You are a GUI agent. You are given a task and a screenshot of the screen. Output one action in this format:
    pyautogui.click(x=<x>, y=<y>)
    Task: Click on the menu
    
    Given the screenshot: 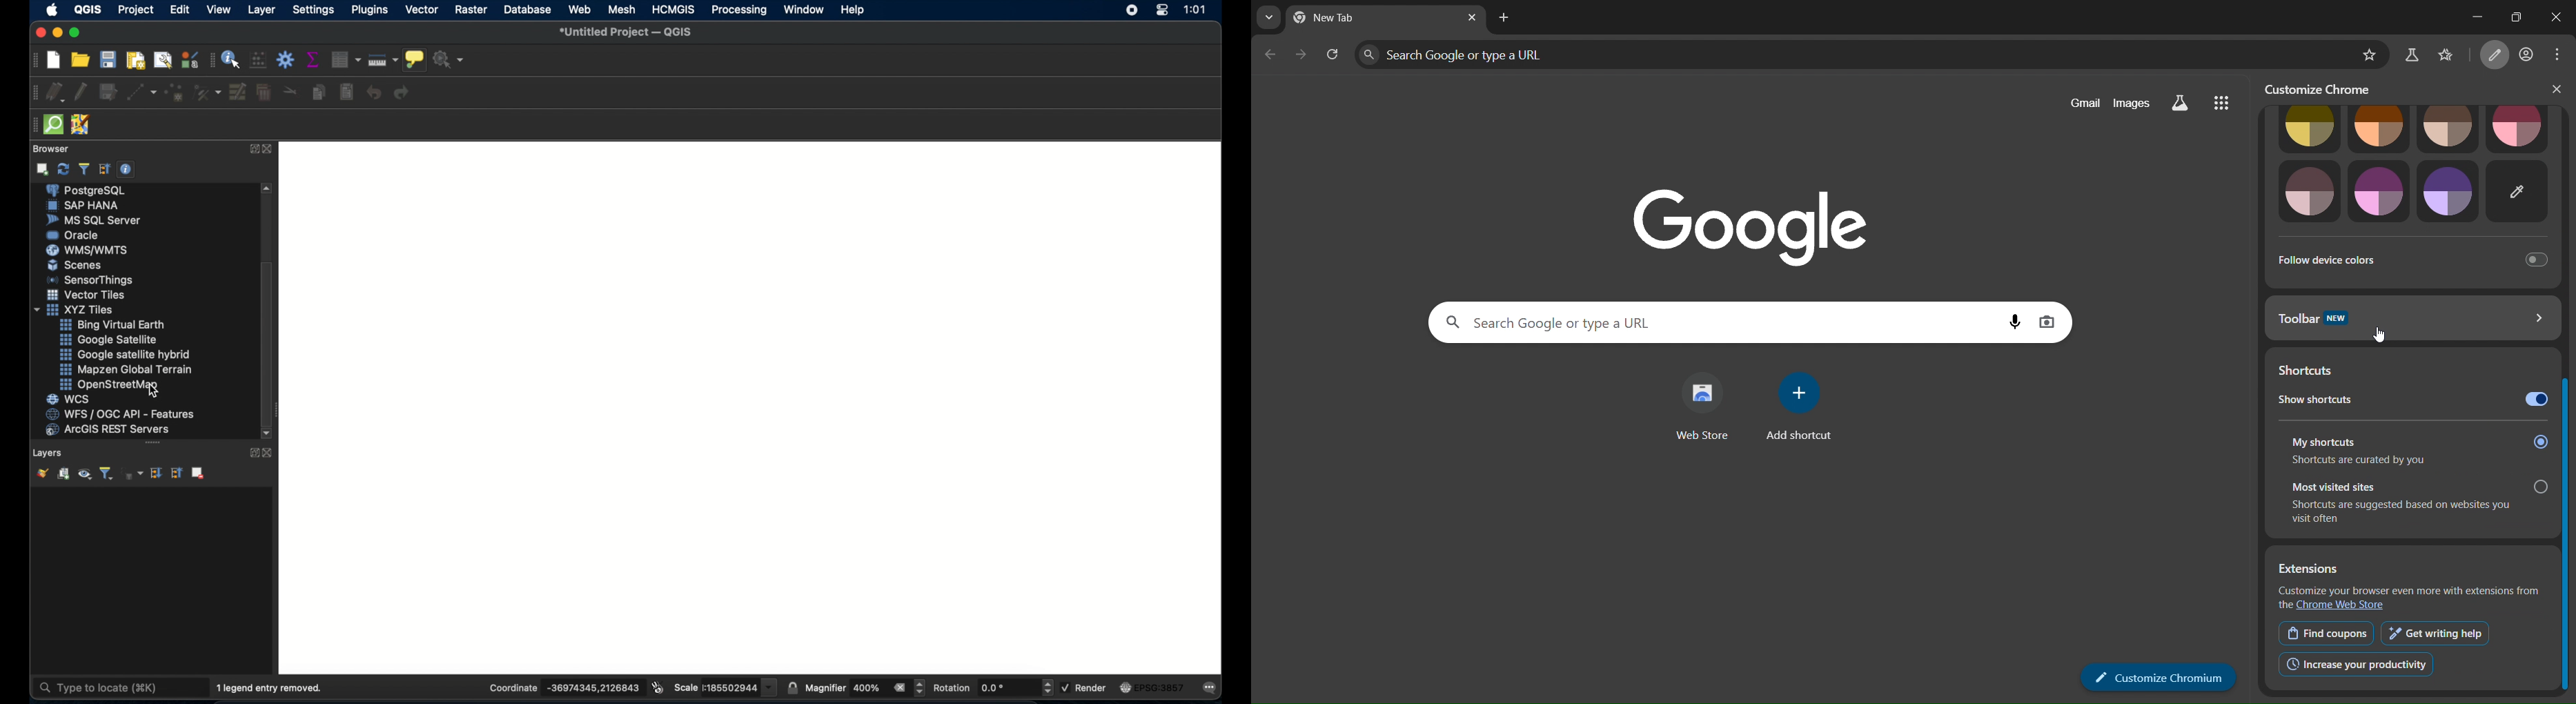 What is the action you would take?
    pyautogui.click(x=2562, y=53)
    